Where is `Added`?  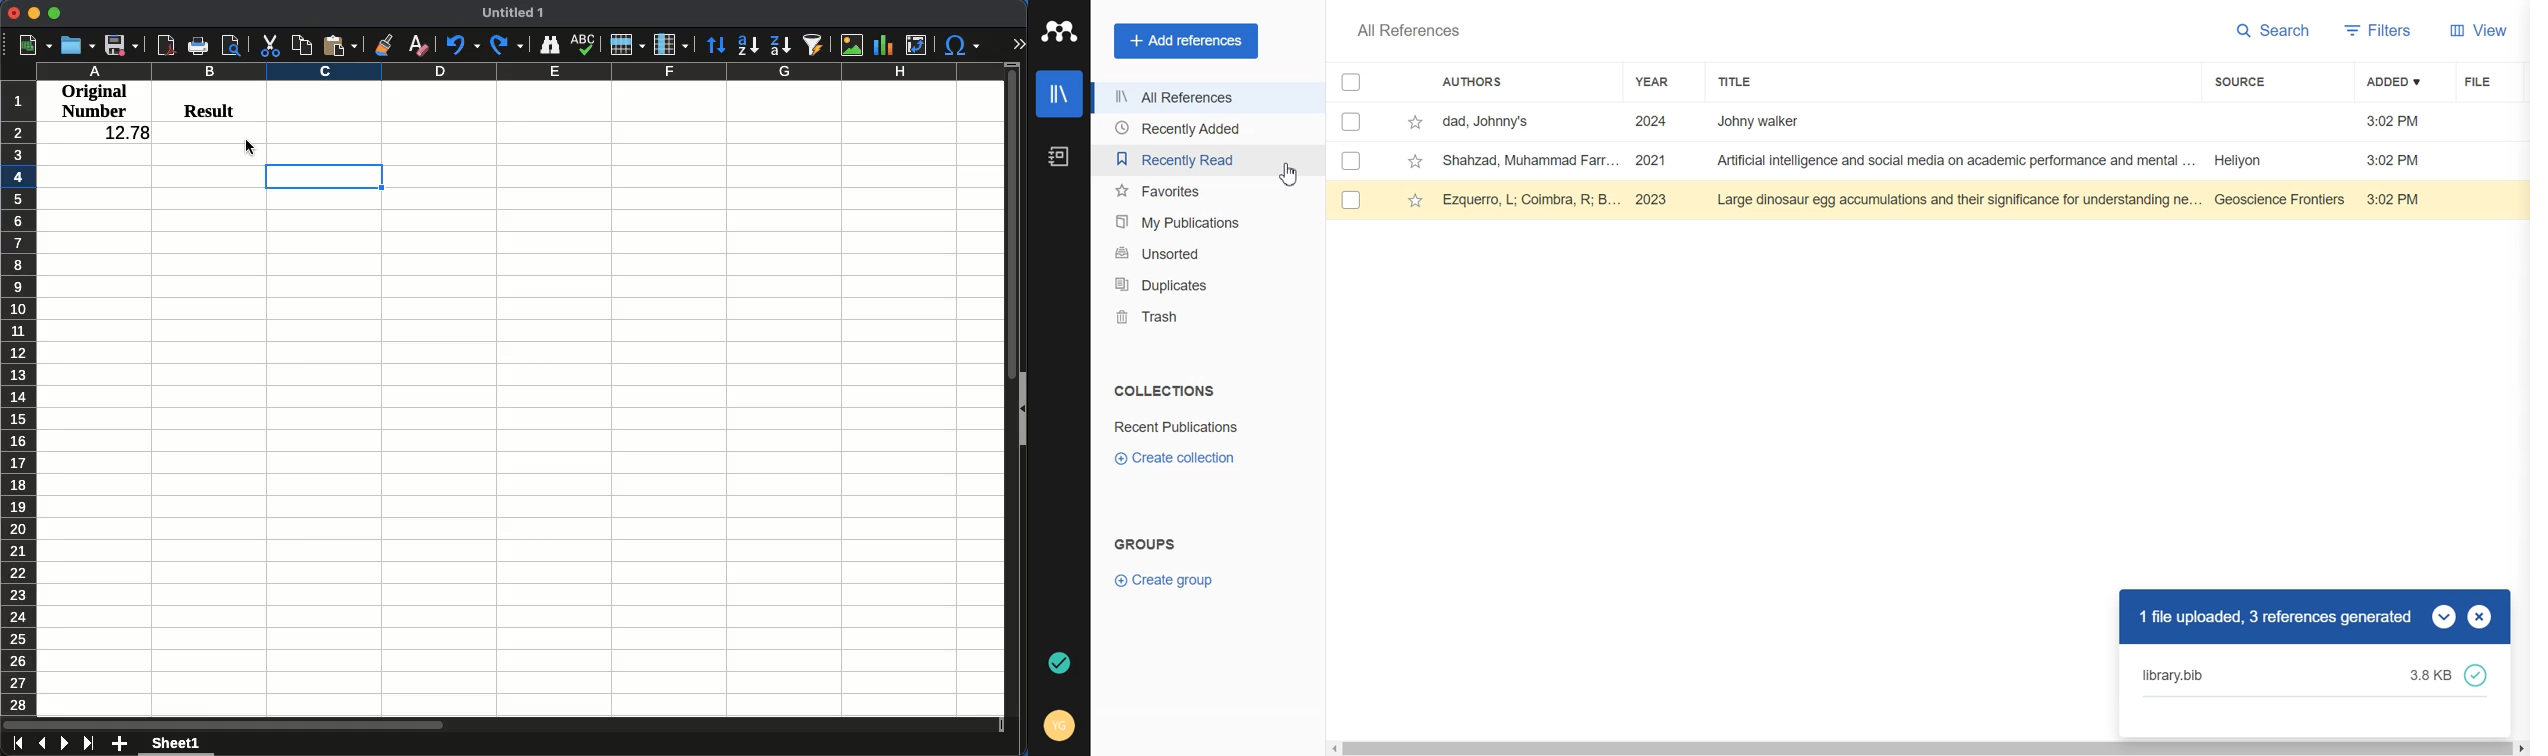
Added is located at coordinates (2396, 82).